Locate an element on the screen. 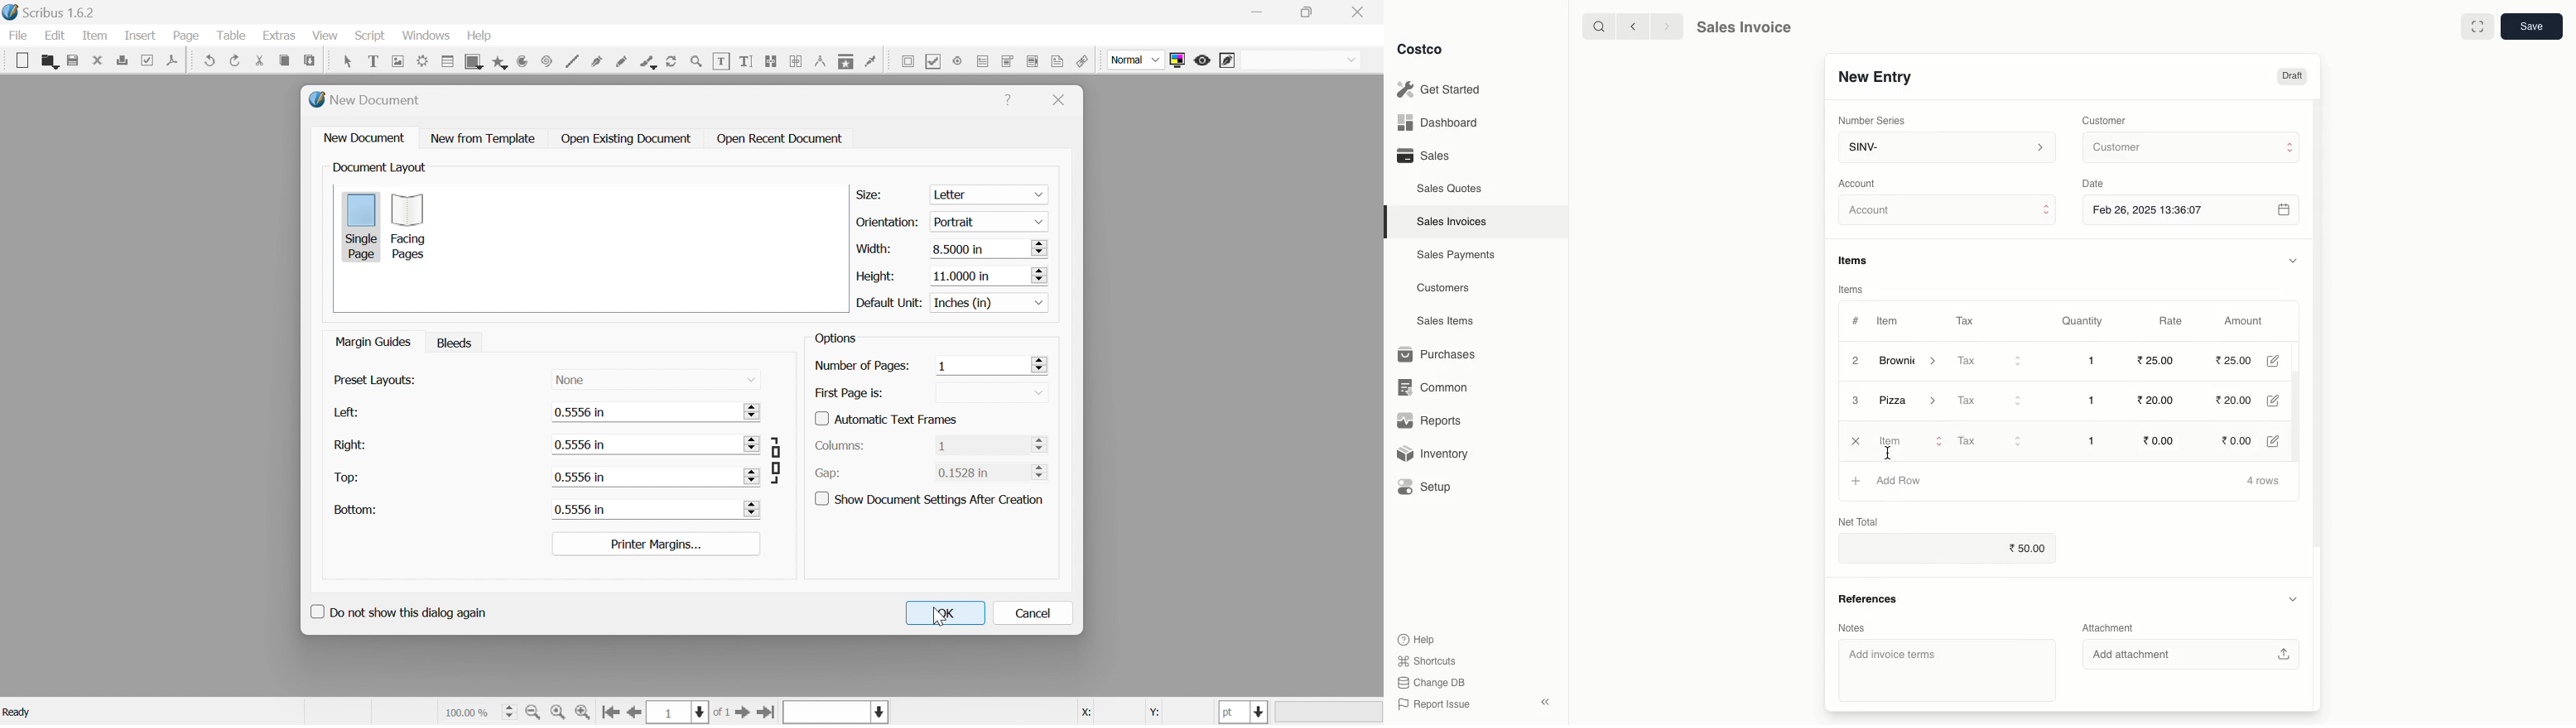  select current page is located at coordinates (691, 712).